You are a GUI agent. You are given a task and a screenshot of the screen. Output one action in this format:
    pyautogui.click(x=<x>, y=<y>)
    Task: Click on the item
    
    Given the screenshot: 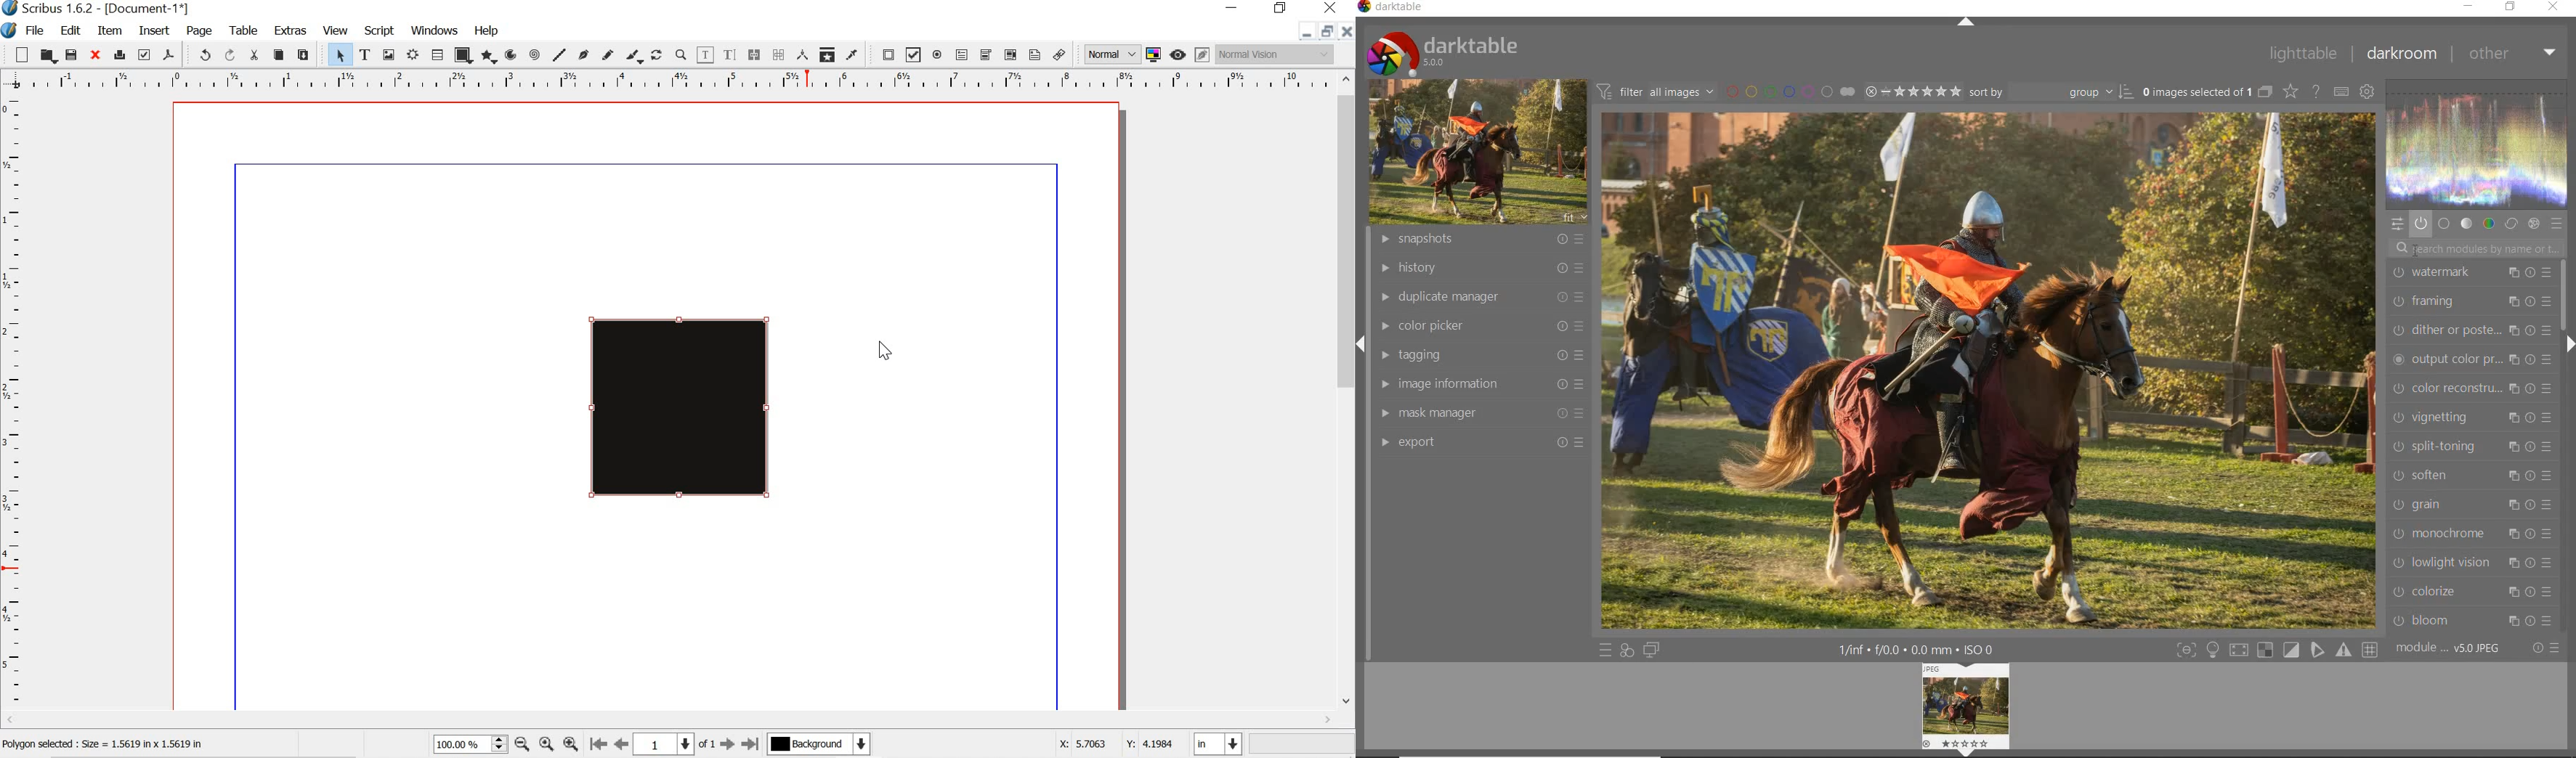 What is the action you would take?
    pyautogui.click(x=109, y=30)
    